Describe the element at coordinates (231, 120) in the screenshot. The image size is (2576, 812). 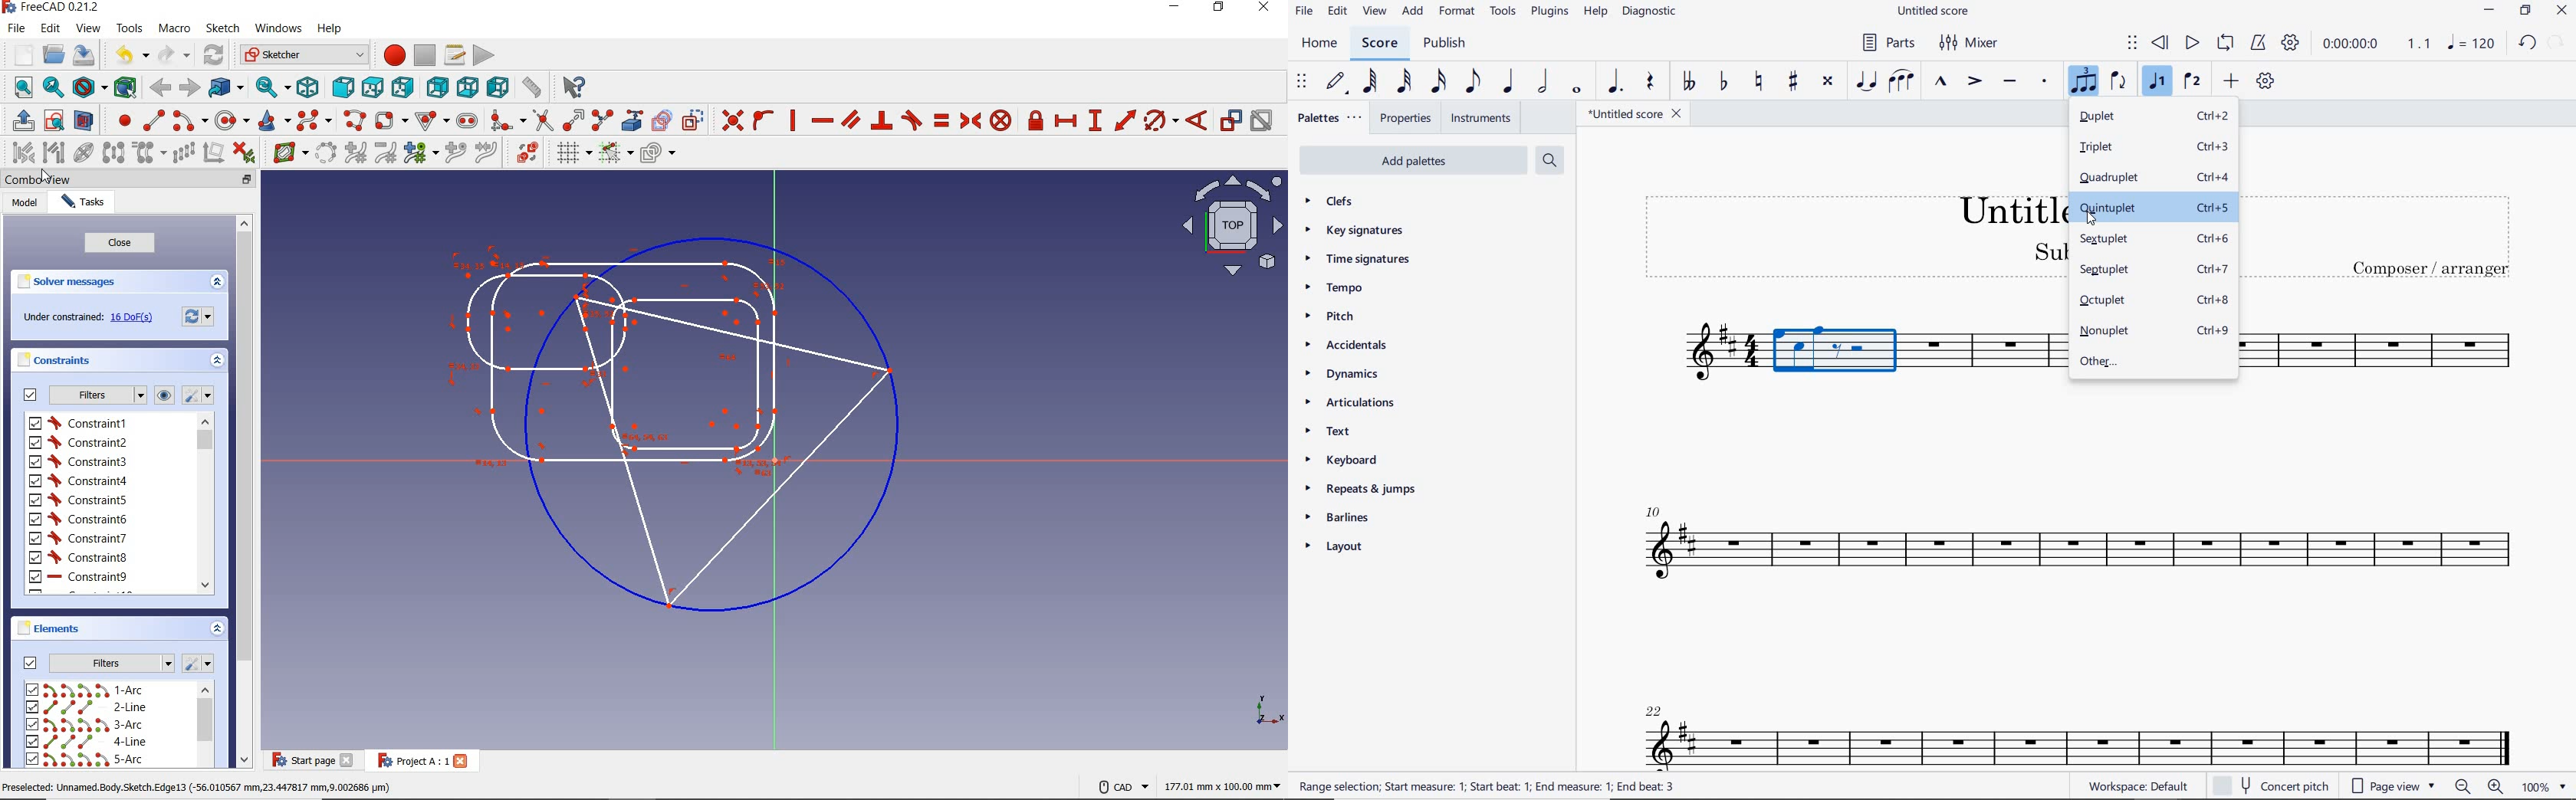
I see `create circle` at that location.